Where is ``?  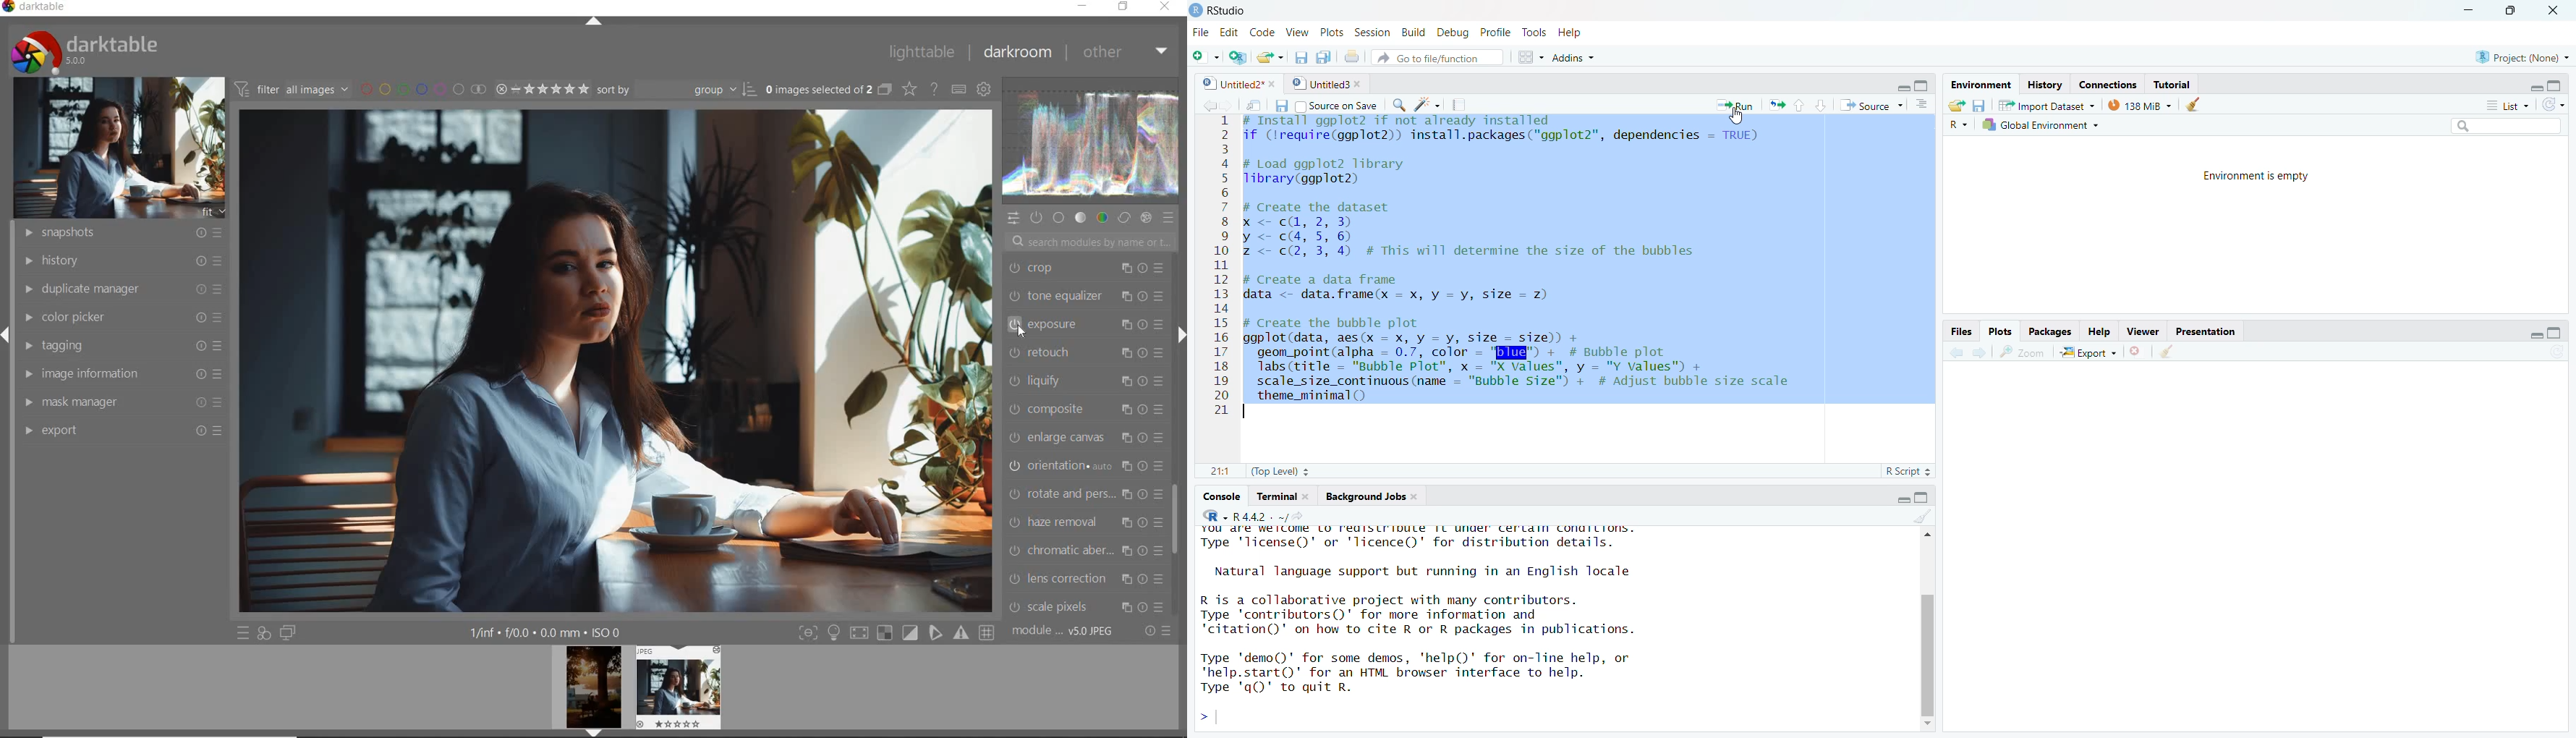  is located at coordinates (1199, 33).